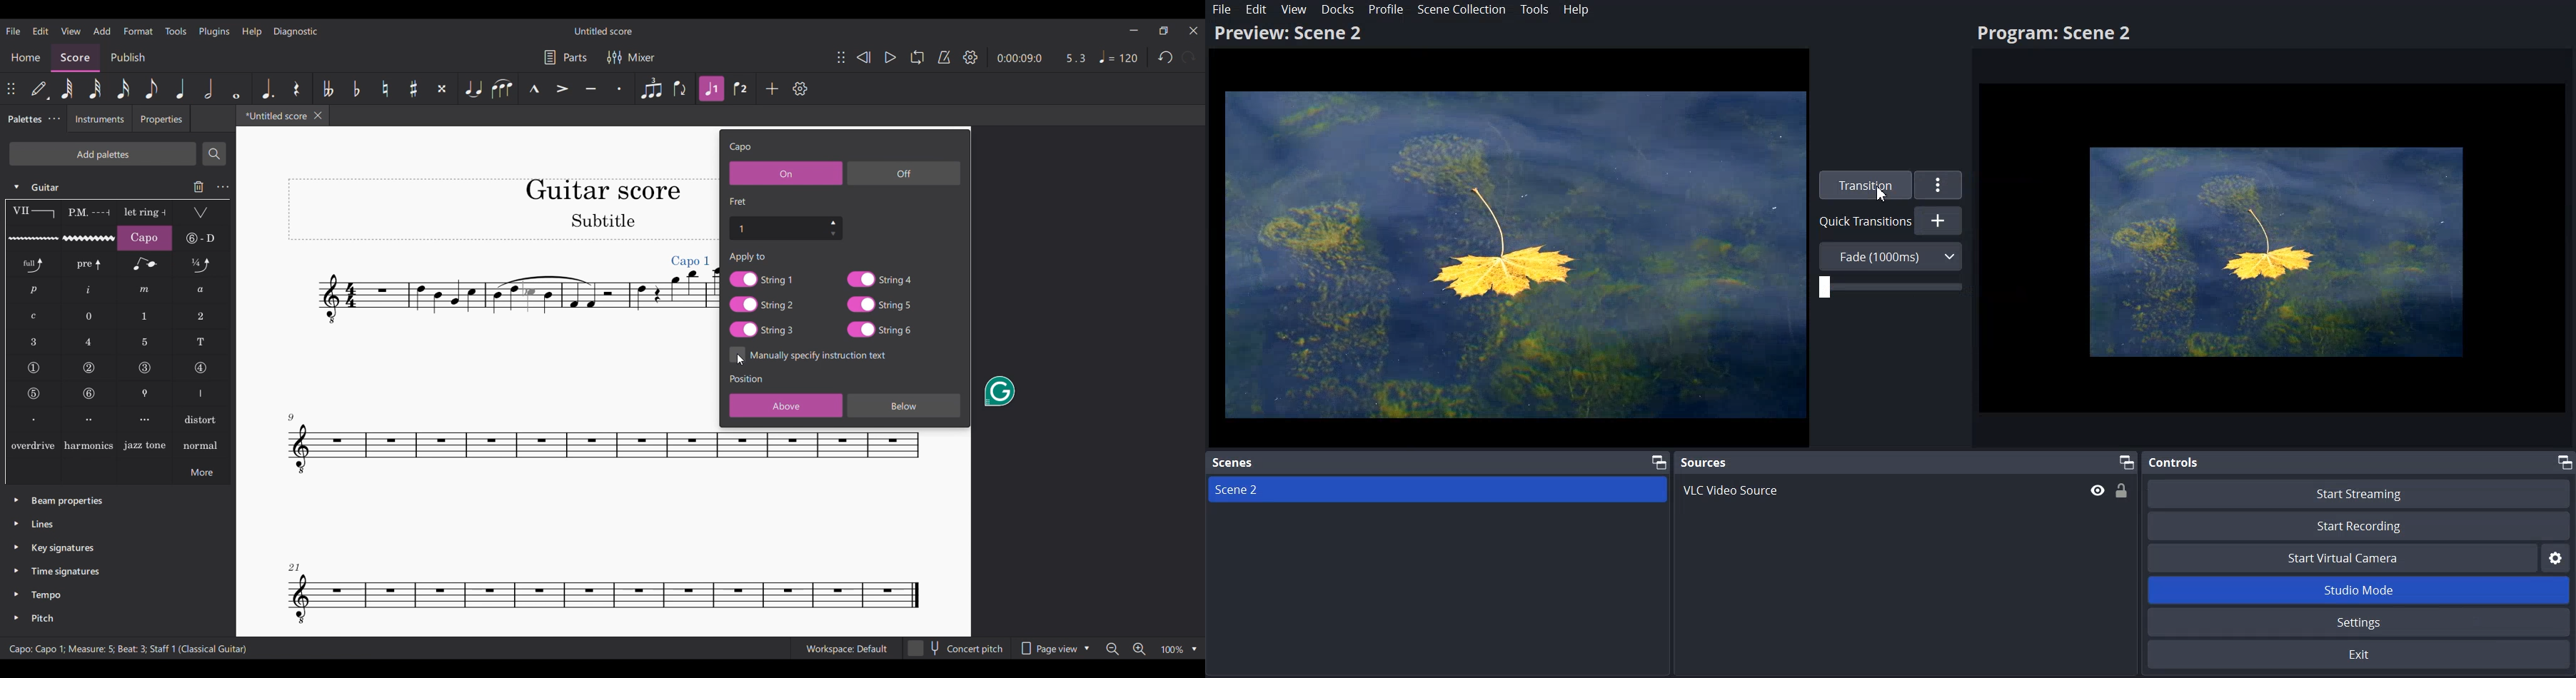  Describe the element at coordinates (151, 89) in the screenshot. I see `8th note` at that location.